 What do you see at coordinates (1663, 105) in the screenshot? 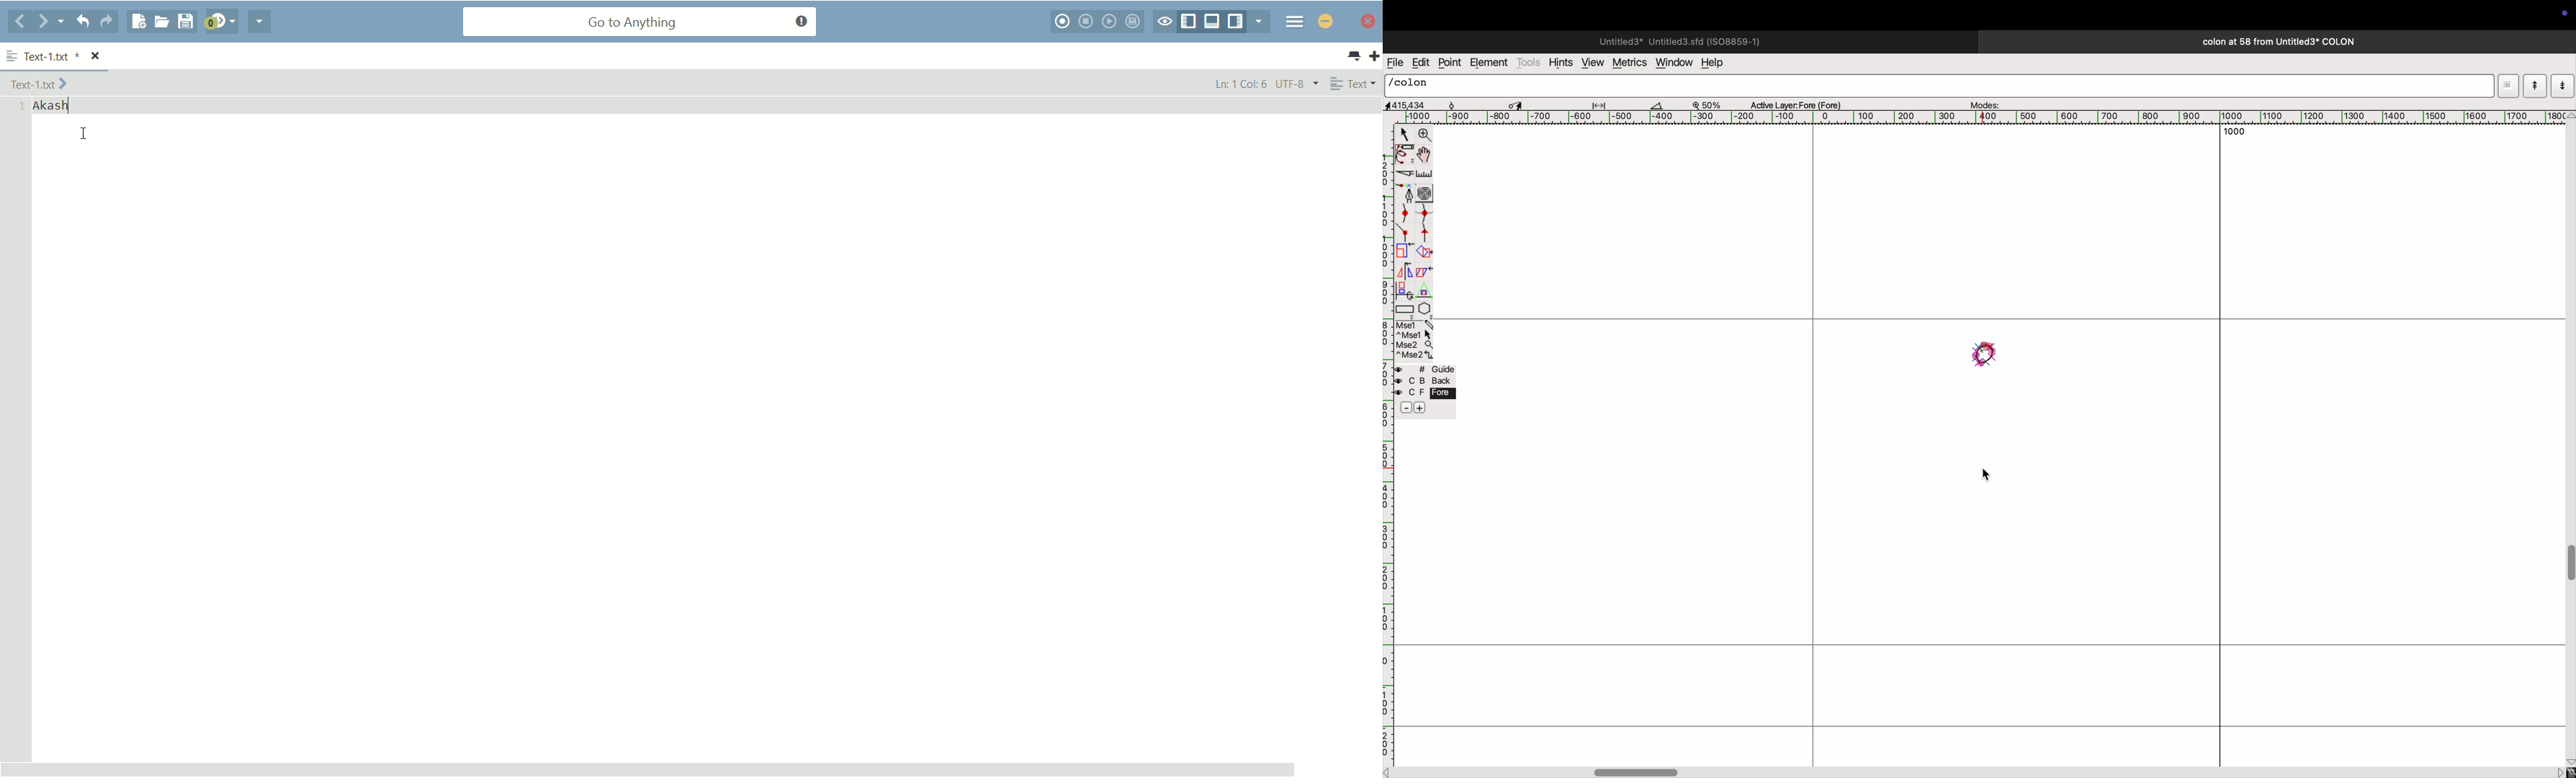
I see `cut` at bounding box center [1663, 105].